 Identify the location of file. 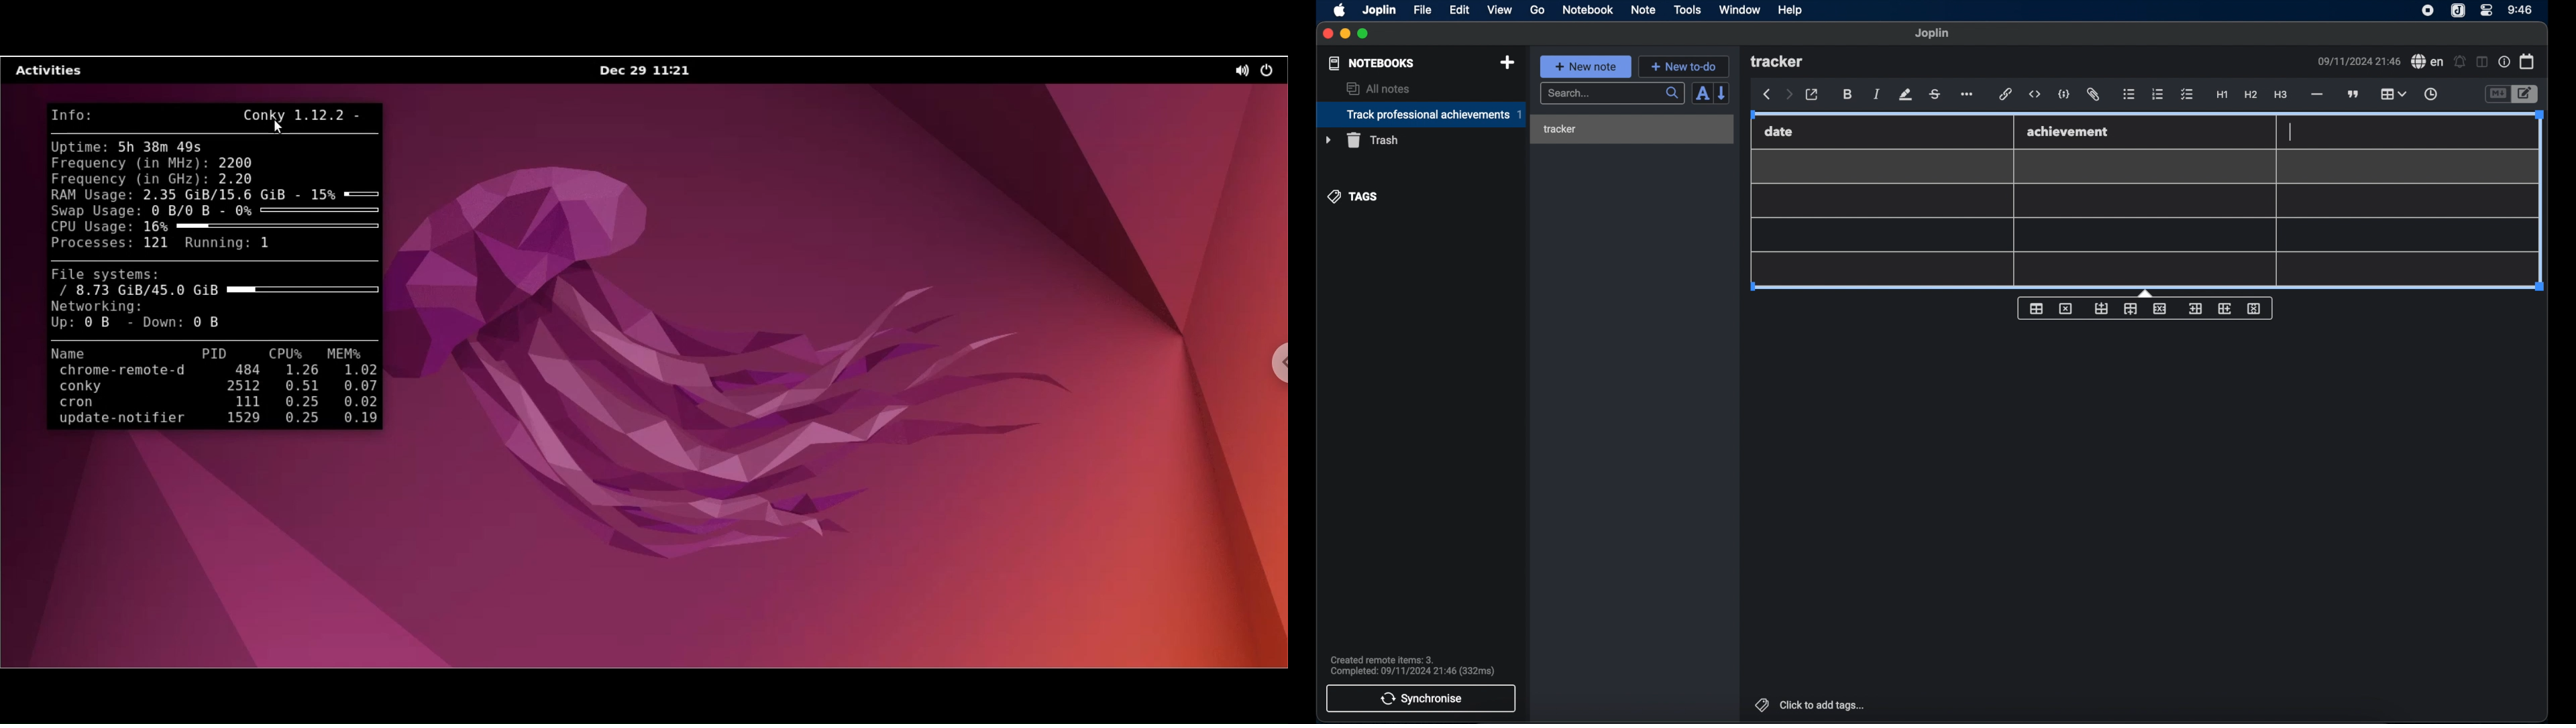
(1422, 9).